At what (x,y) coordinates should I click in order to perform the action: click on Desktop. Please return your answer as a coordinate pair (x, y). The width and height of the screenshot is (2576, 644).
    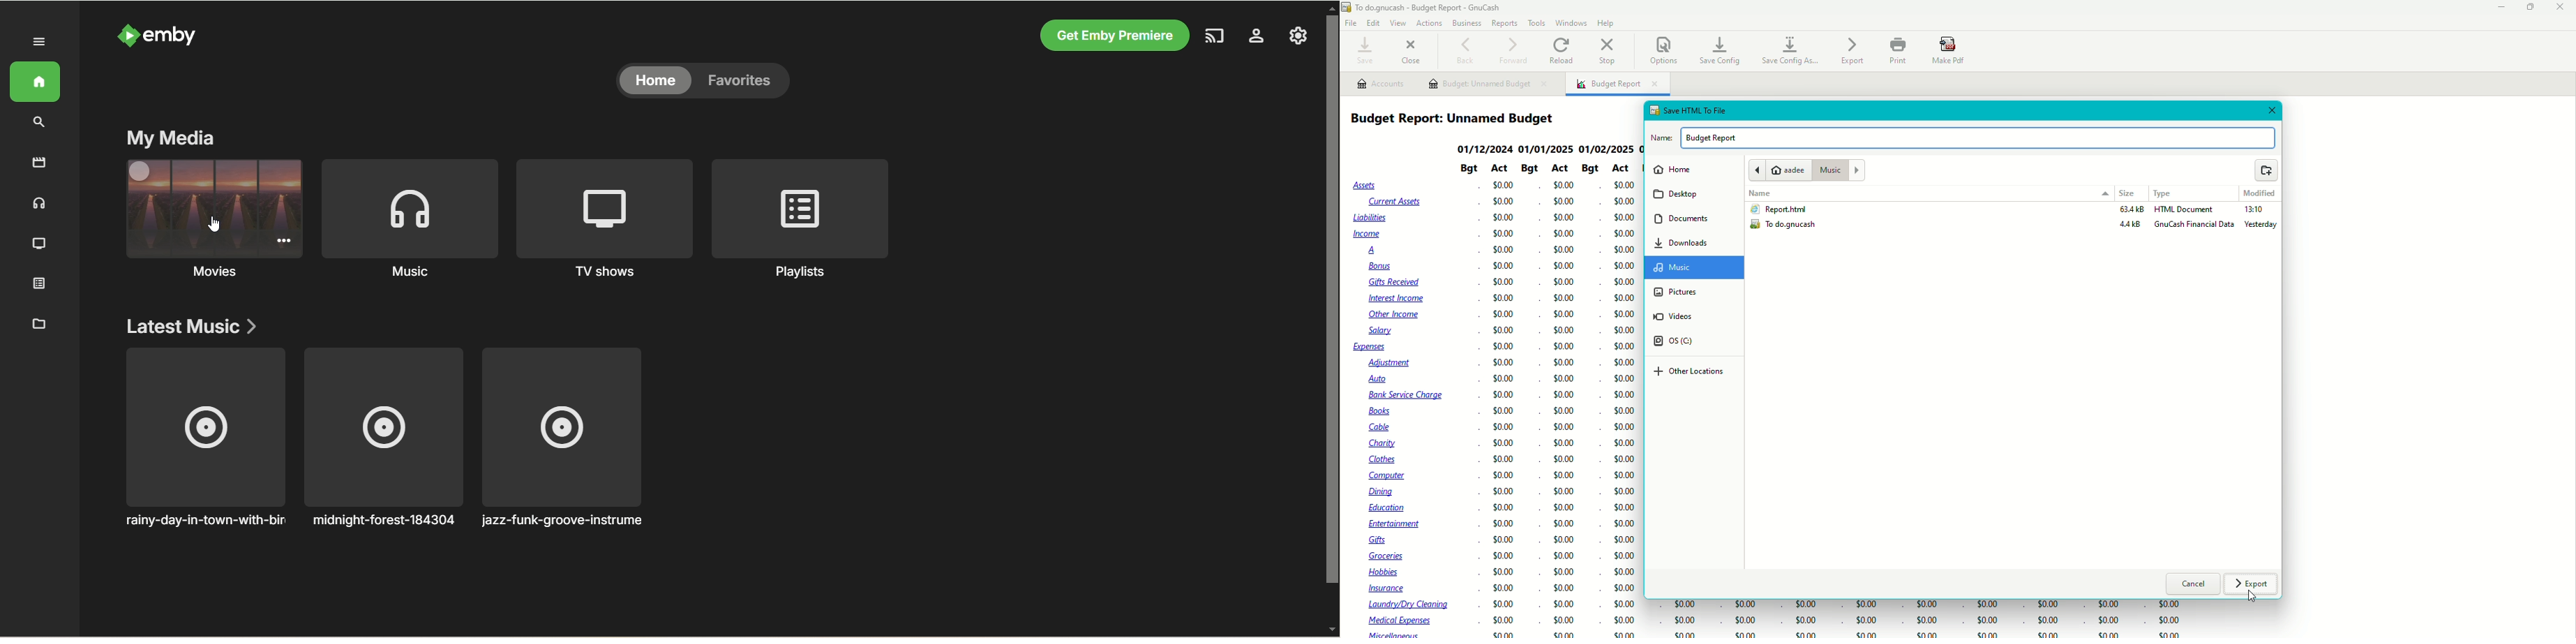
    Looking at the image, I should click on (1678, 195).